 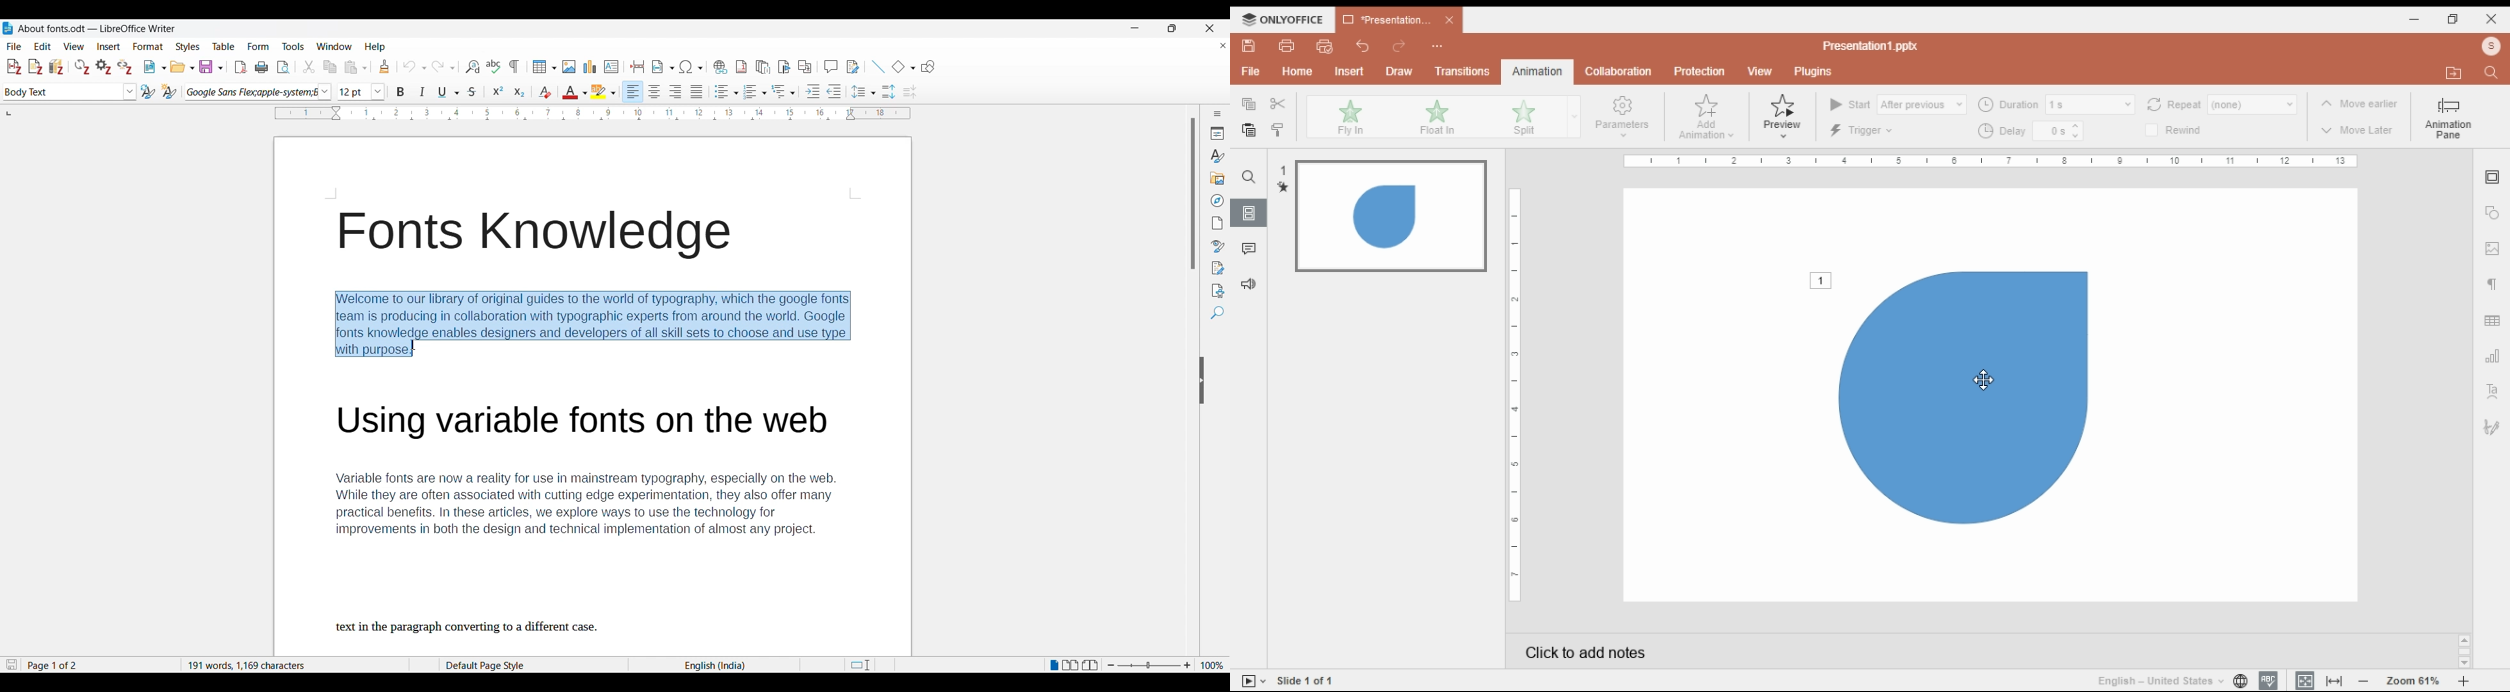 What do you see at coordinates (2447, 118) in the screenshot?
I see `animation pane` at bounding box center [2447, 118].